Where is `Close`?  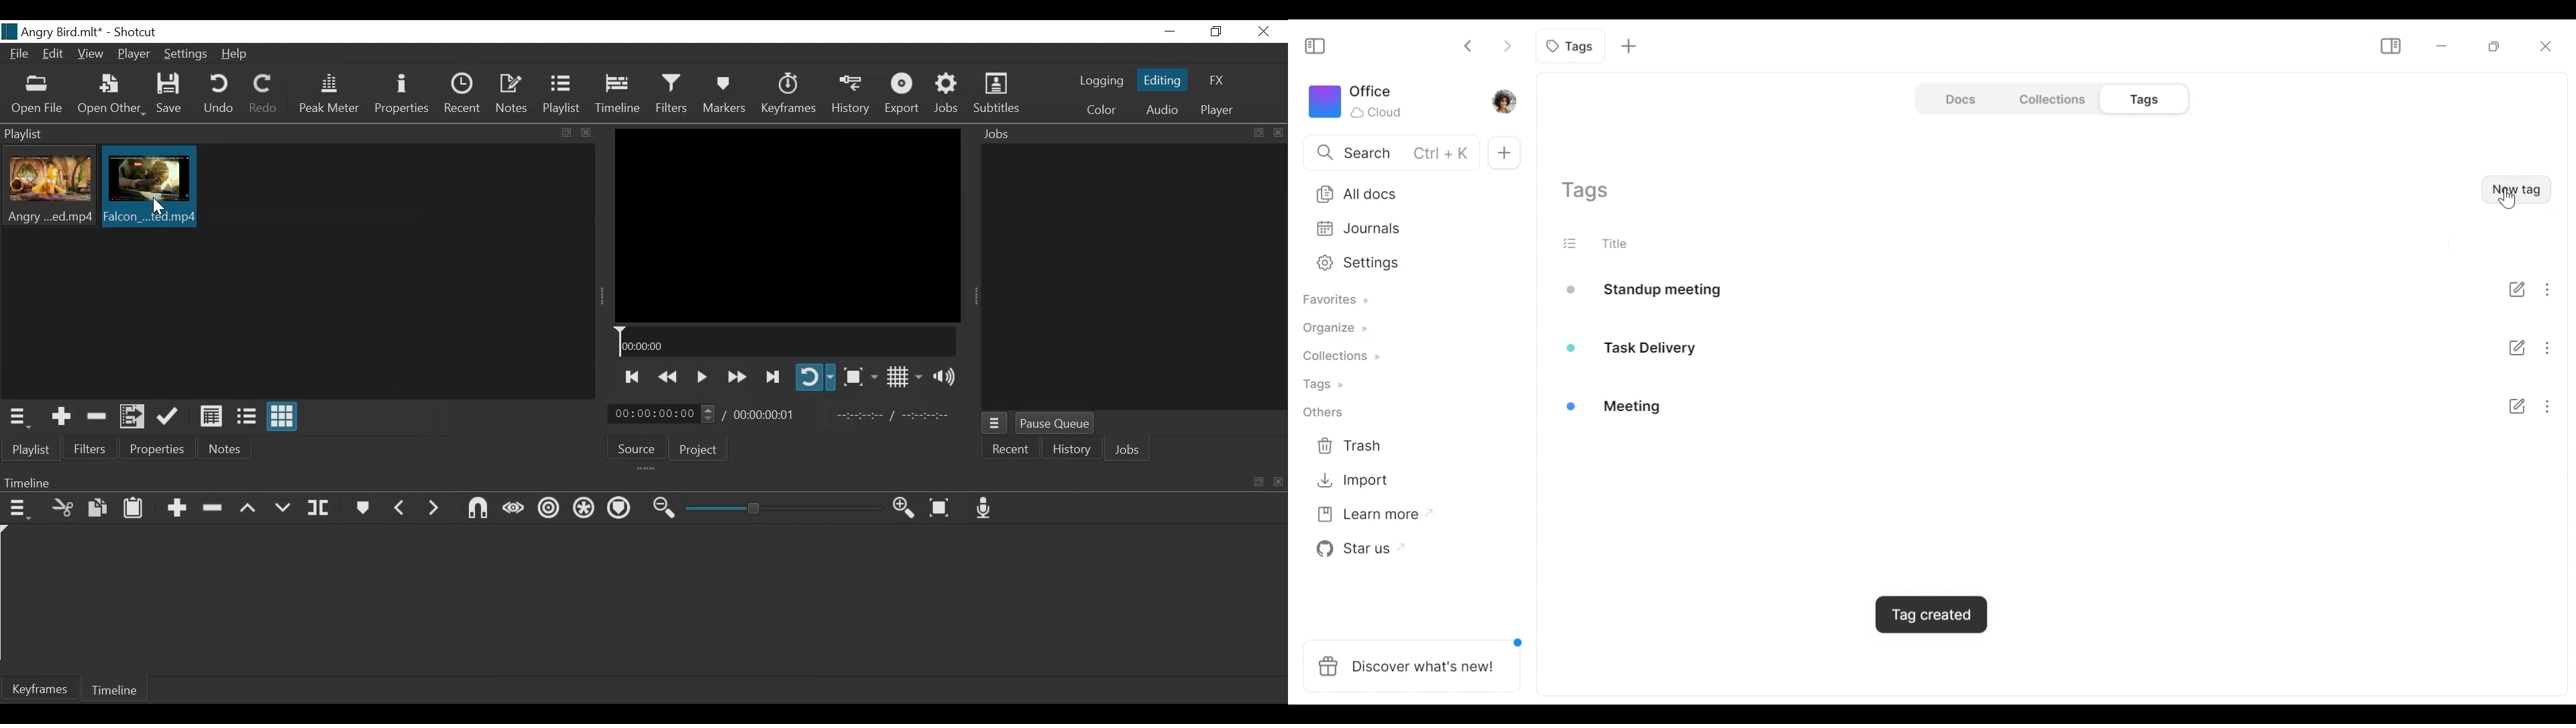 Close is located at coordinates (1261, 32).